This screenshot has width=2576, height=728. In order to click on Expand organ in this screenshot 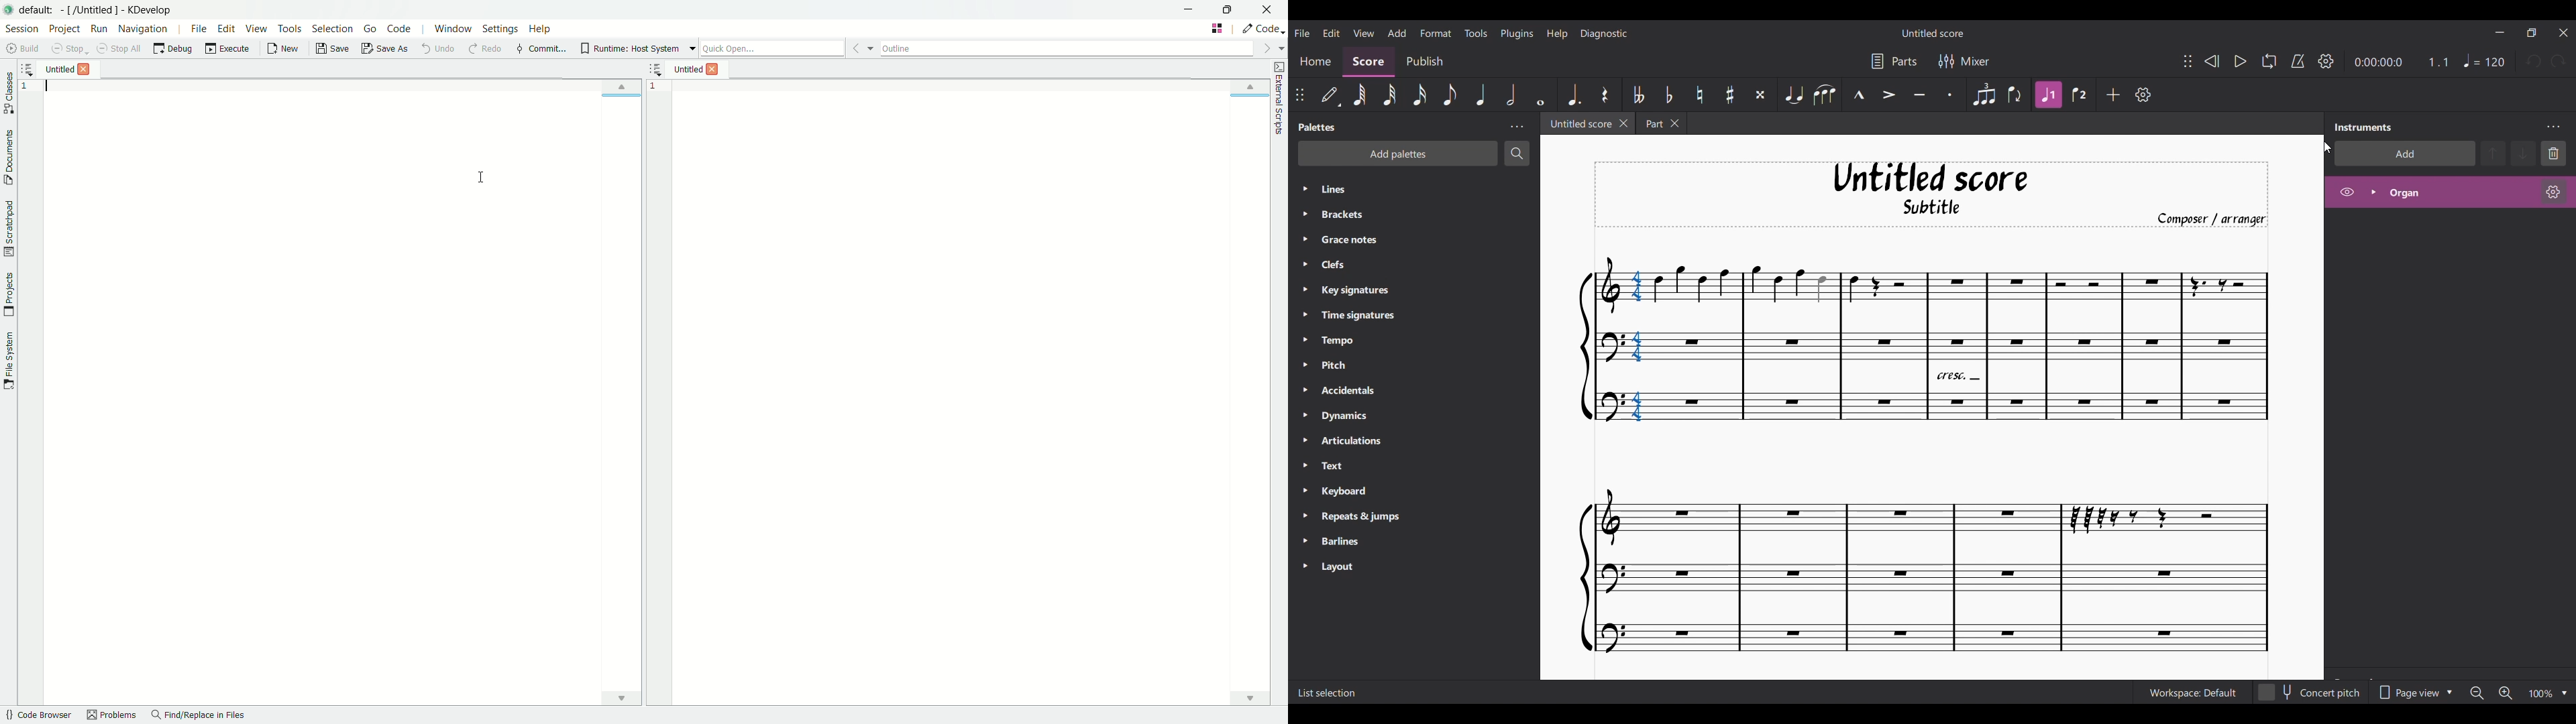, I will do `click(2373, 192)`.